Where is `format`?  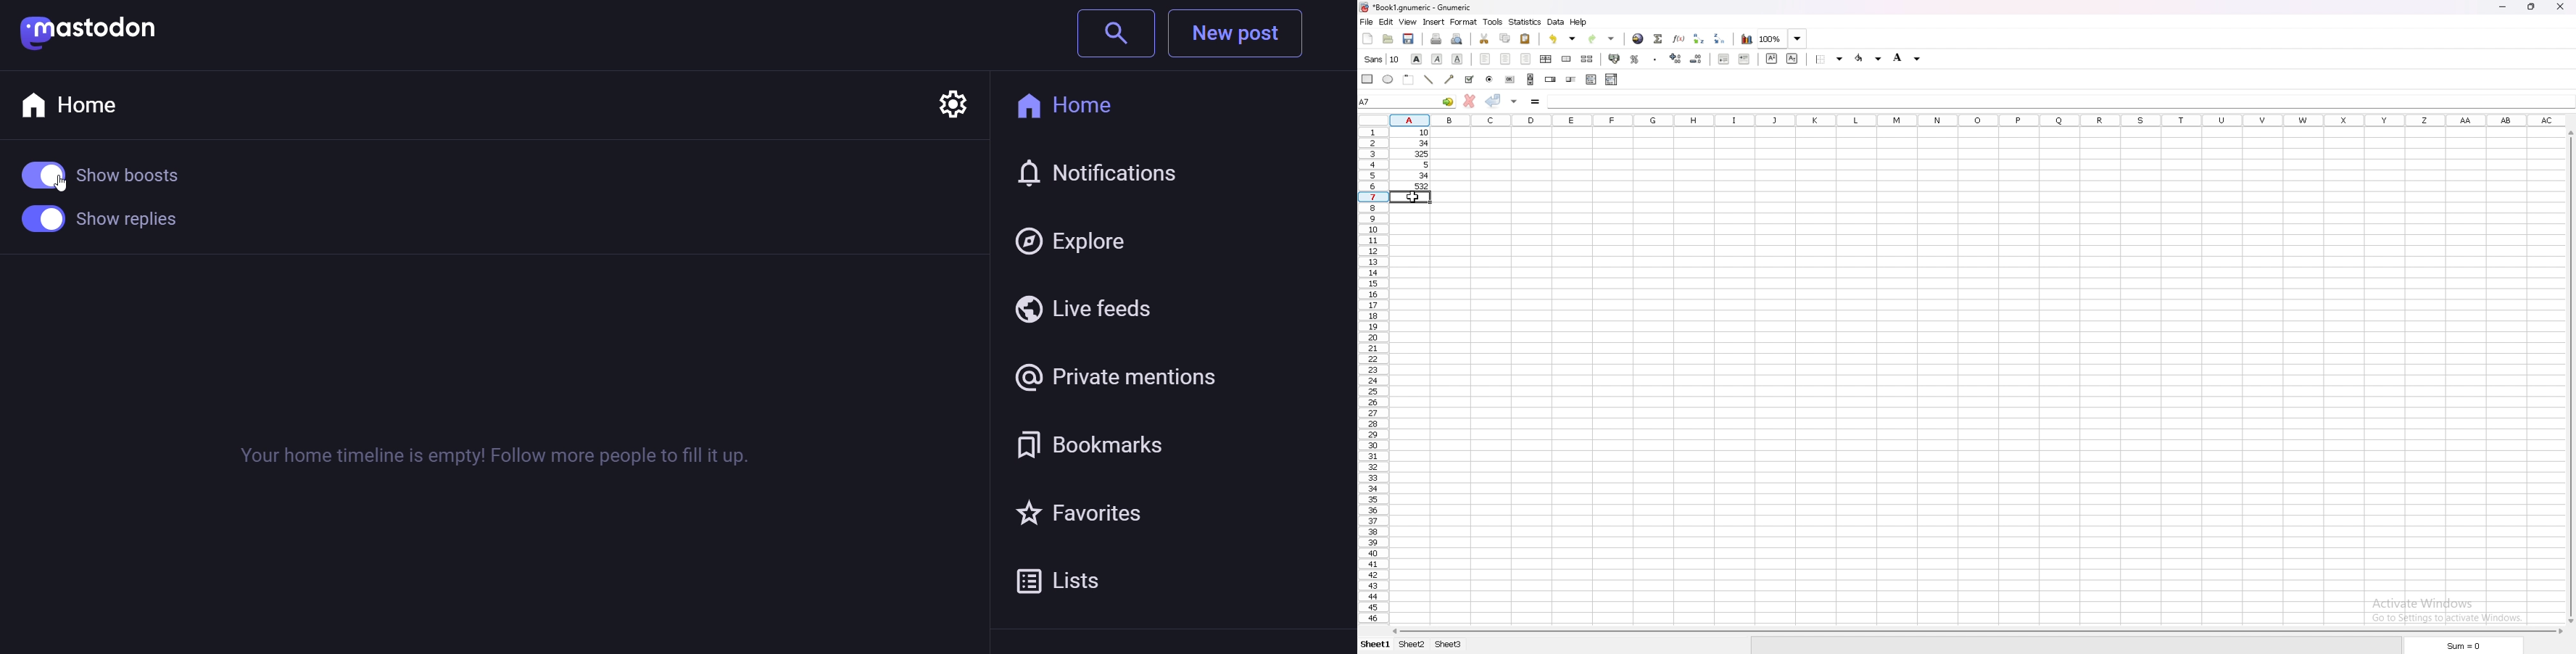
format is located at coordinates (1465, 22).